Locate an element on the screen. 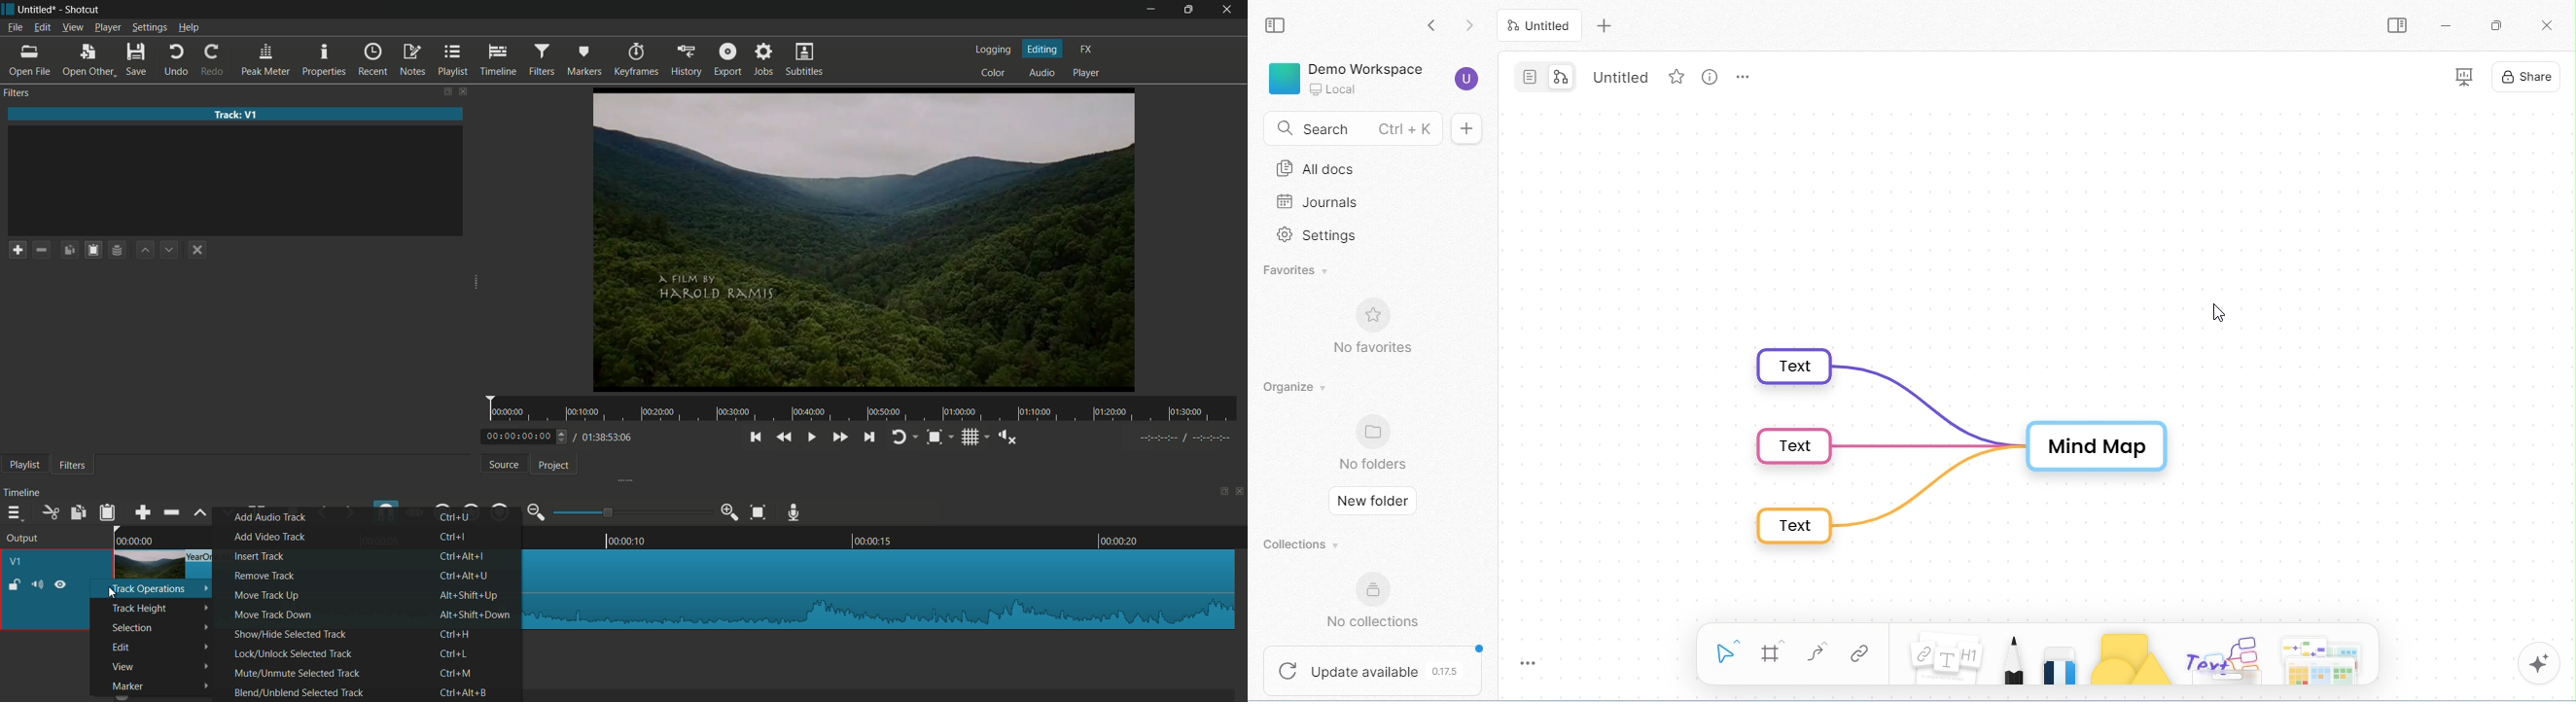 The height and width of the screenshot is (728, 2576). key shortcut is located at coordinates (471, 596).